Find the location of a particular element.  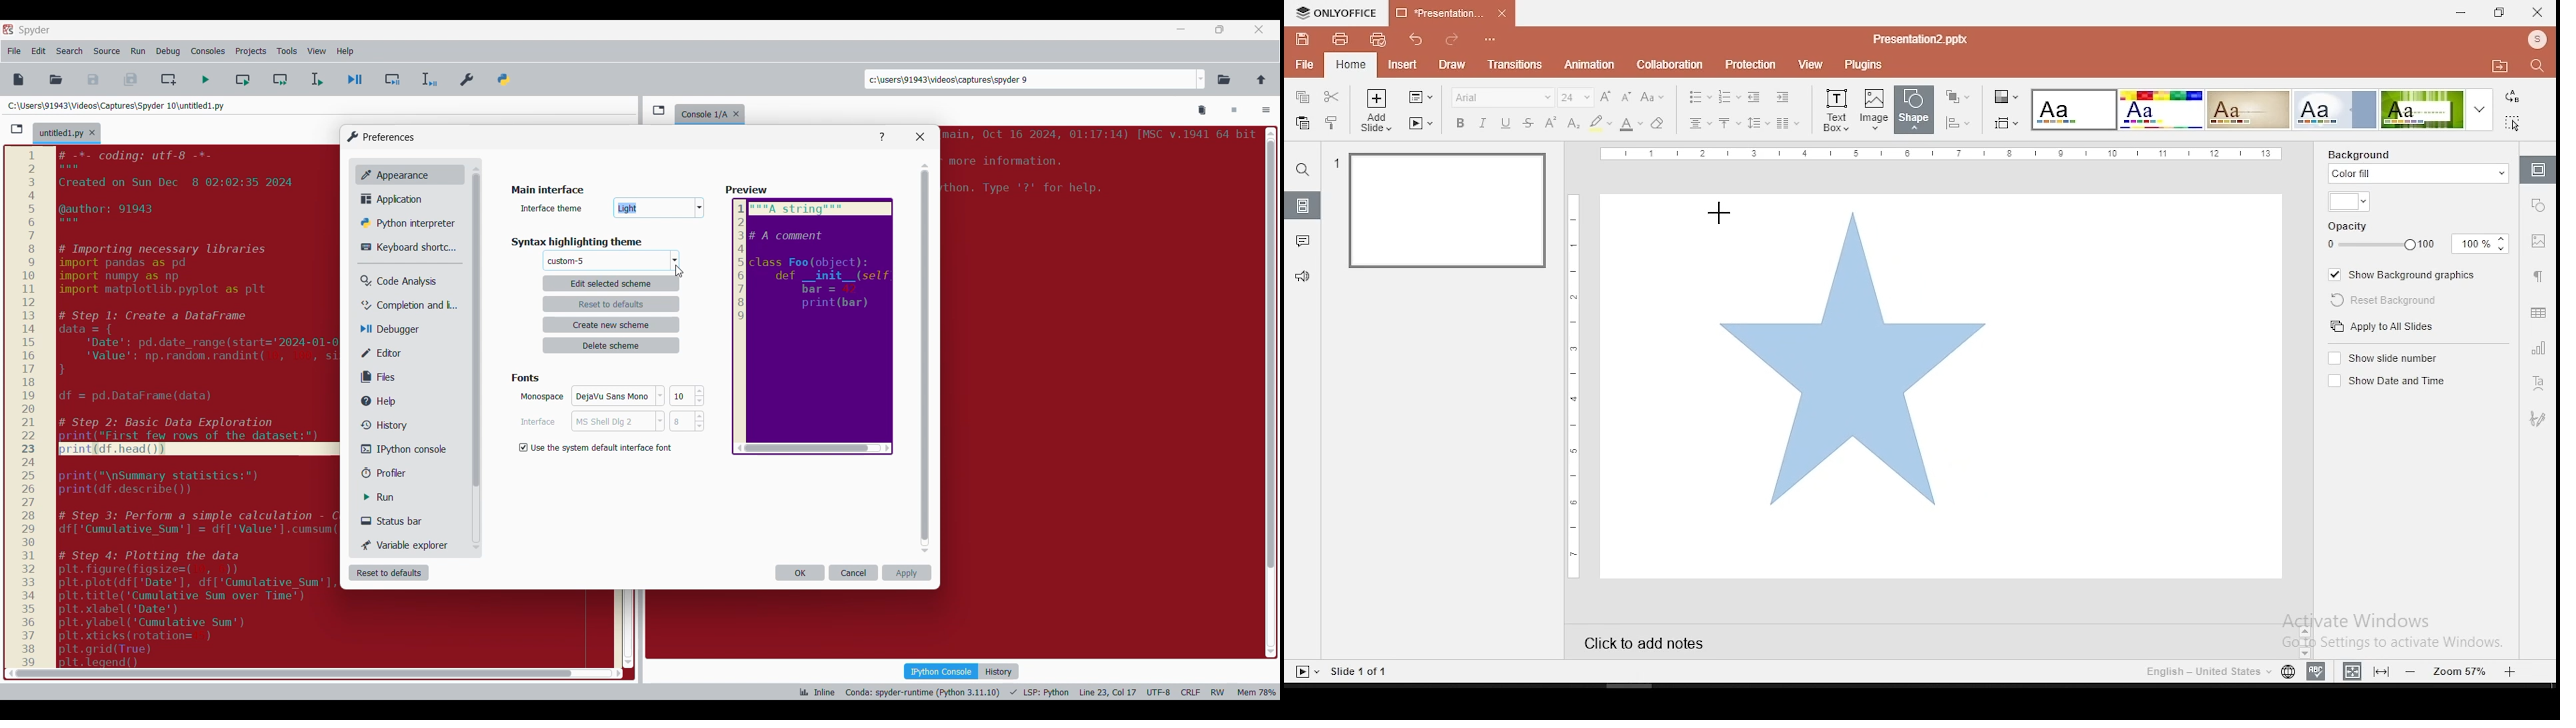

select all is located at coordinates (2516, 122).